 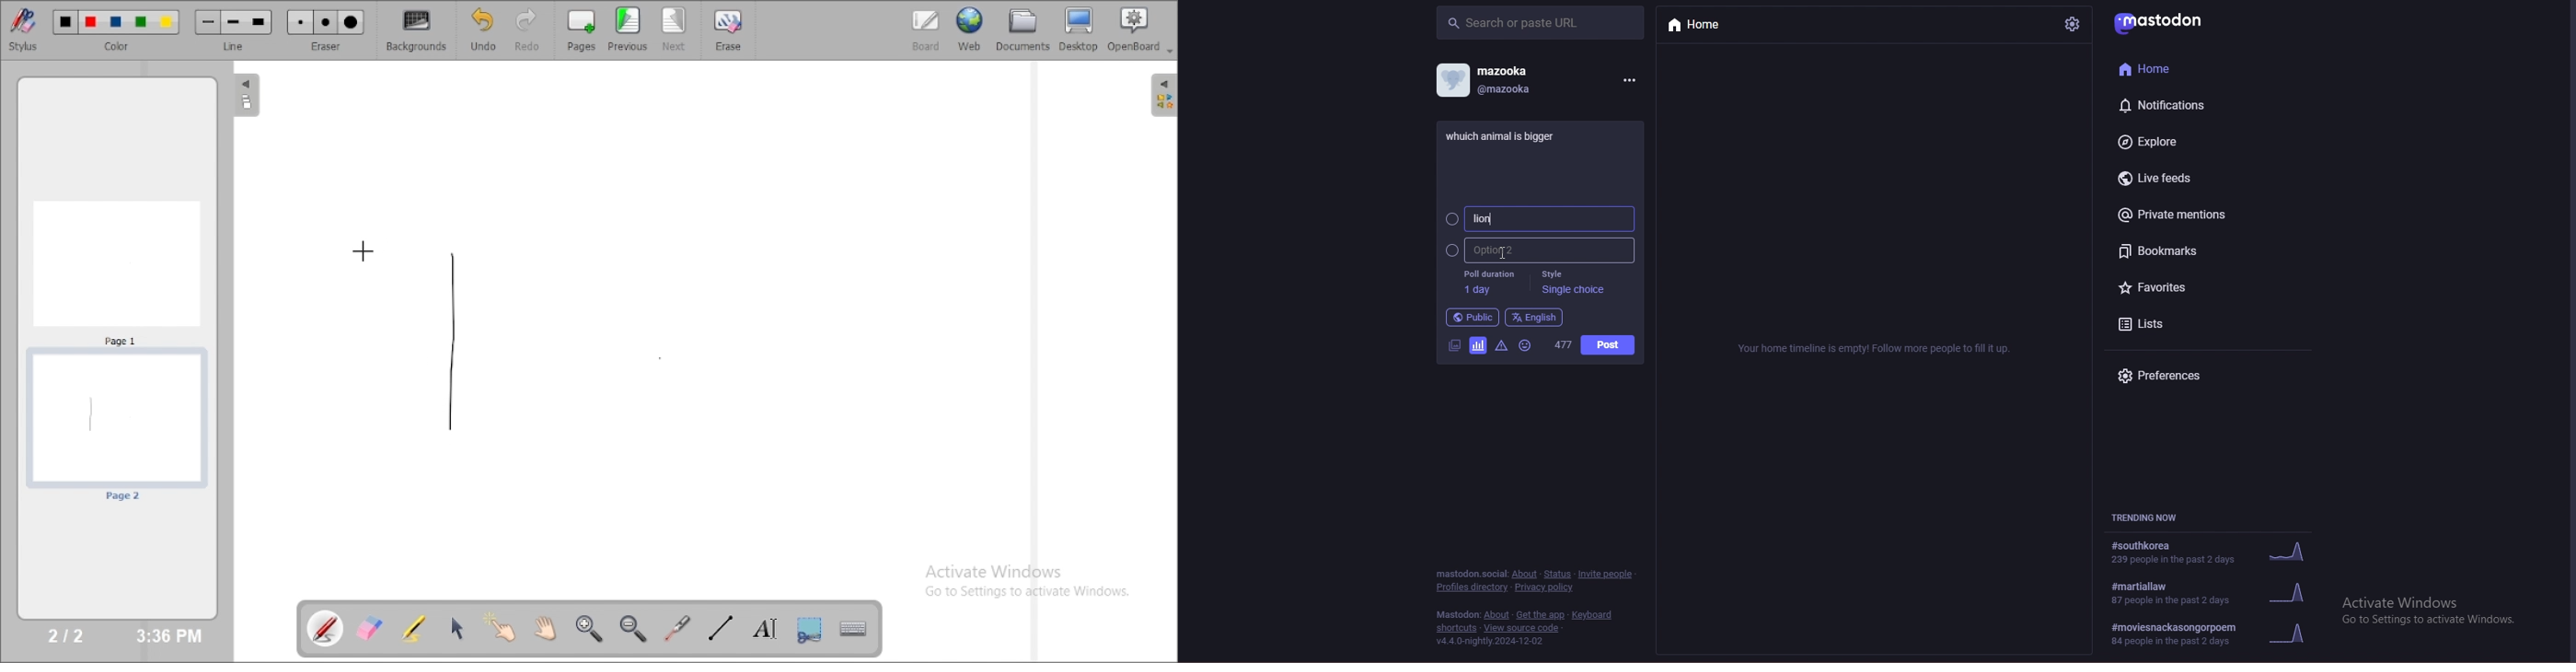 I want to click on typing cursor, so click(x=1490, y=217).